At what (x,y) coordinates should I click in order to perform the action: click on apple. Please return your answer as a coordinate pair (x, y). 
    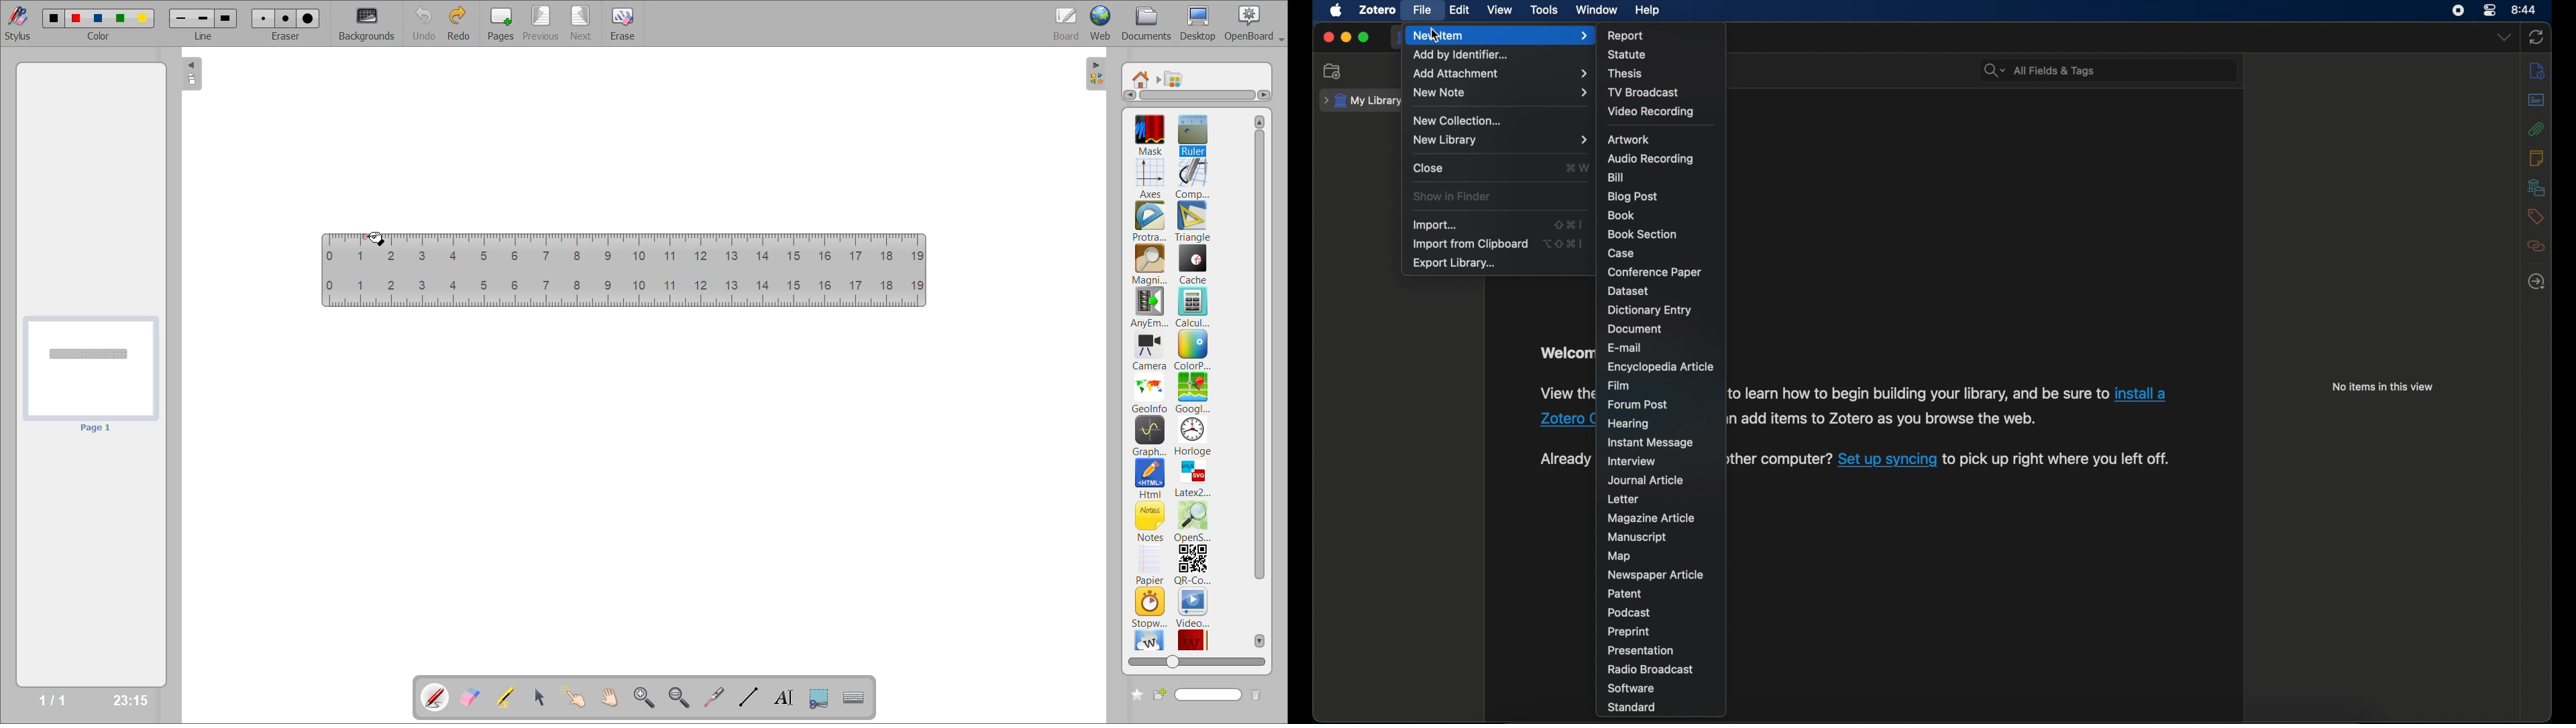
    Looking at the image, I should click on (1336, 11).